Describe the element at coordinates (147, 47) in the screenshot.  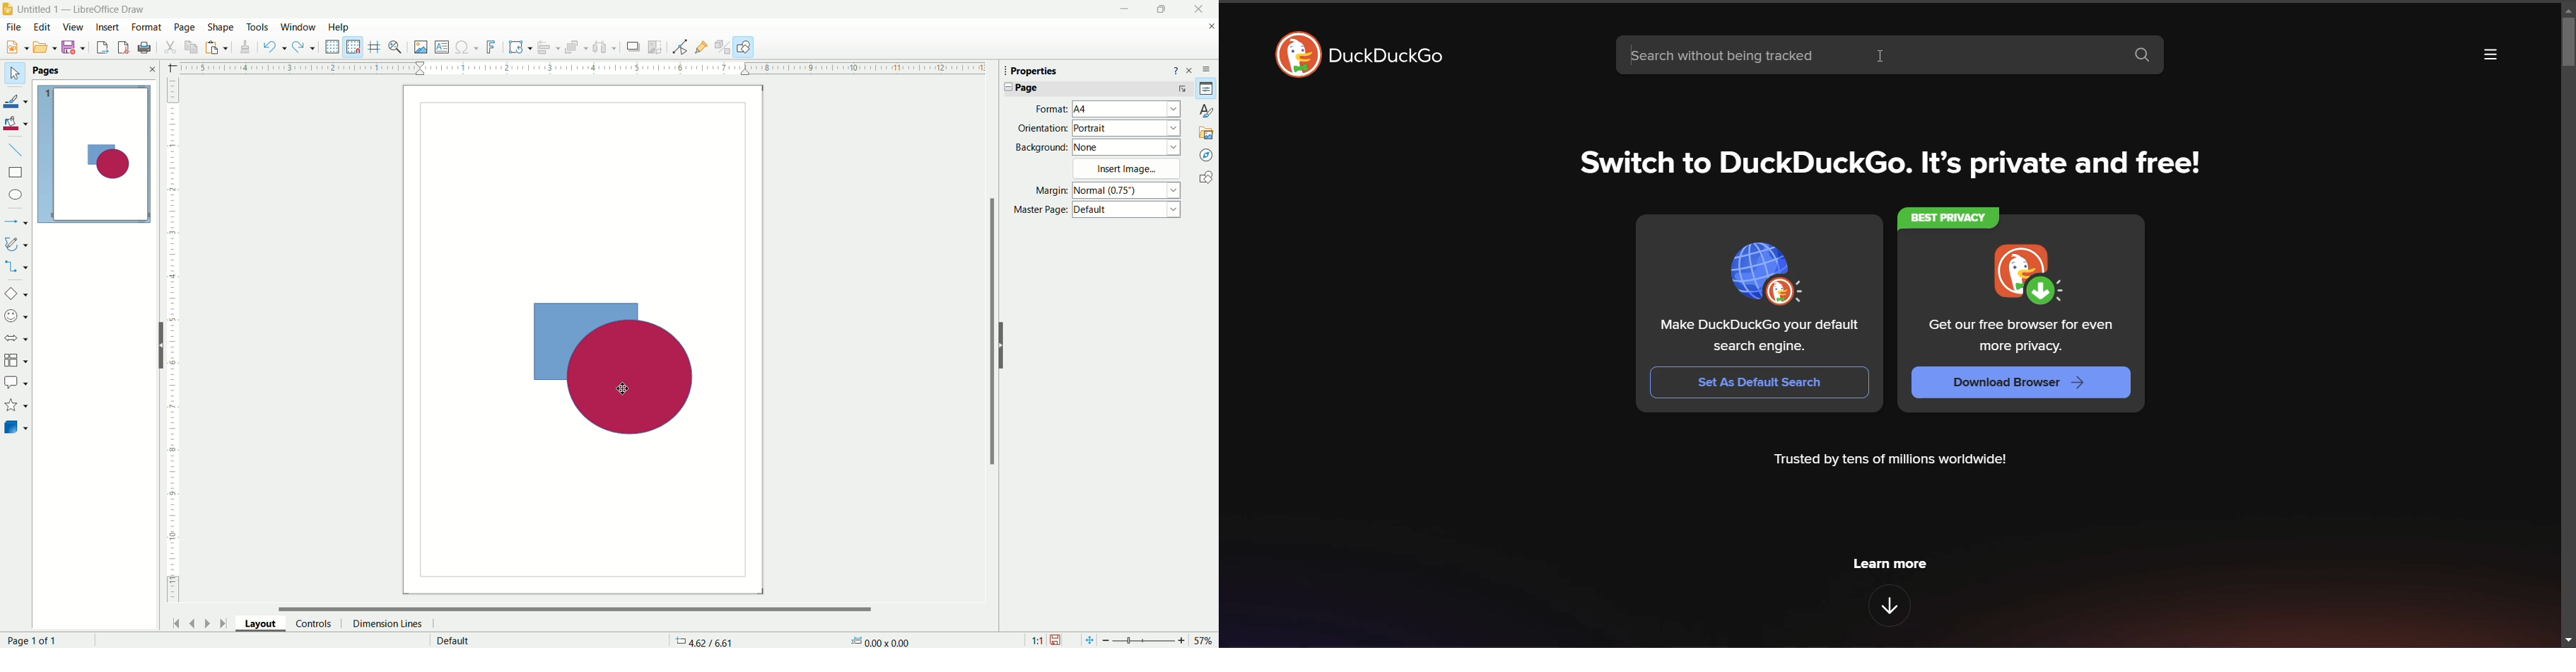
I see `print` at that location.